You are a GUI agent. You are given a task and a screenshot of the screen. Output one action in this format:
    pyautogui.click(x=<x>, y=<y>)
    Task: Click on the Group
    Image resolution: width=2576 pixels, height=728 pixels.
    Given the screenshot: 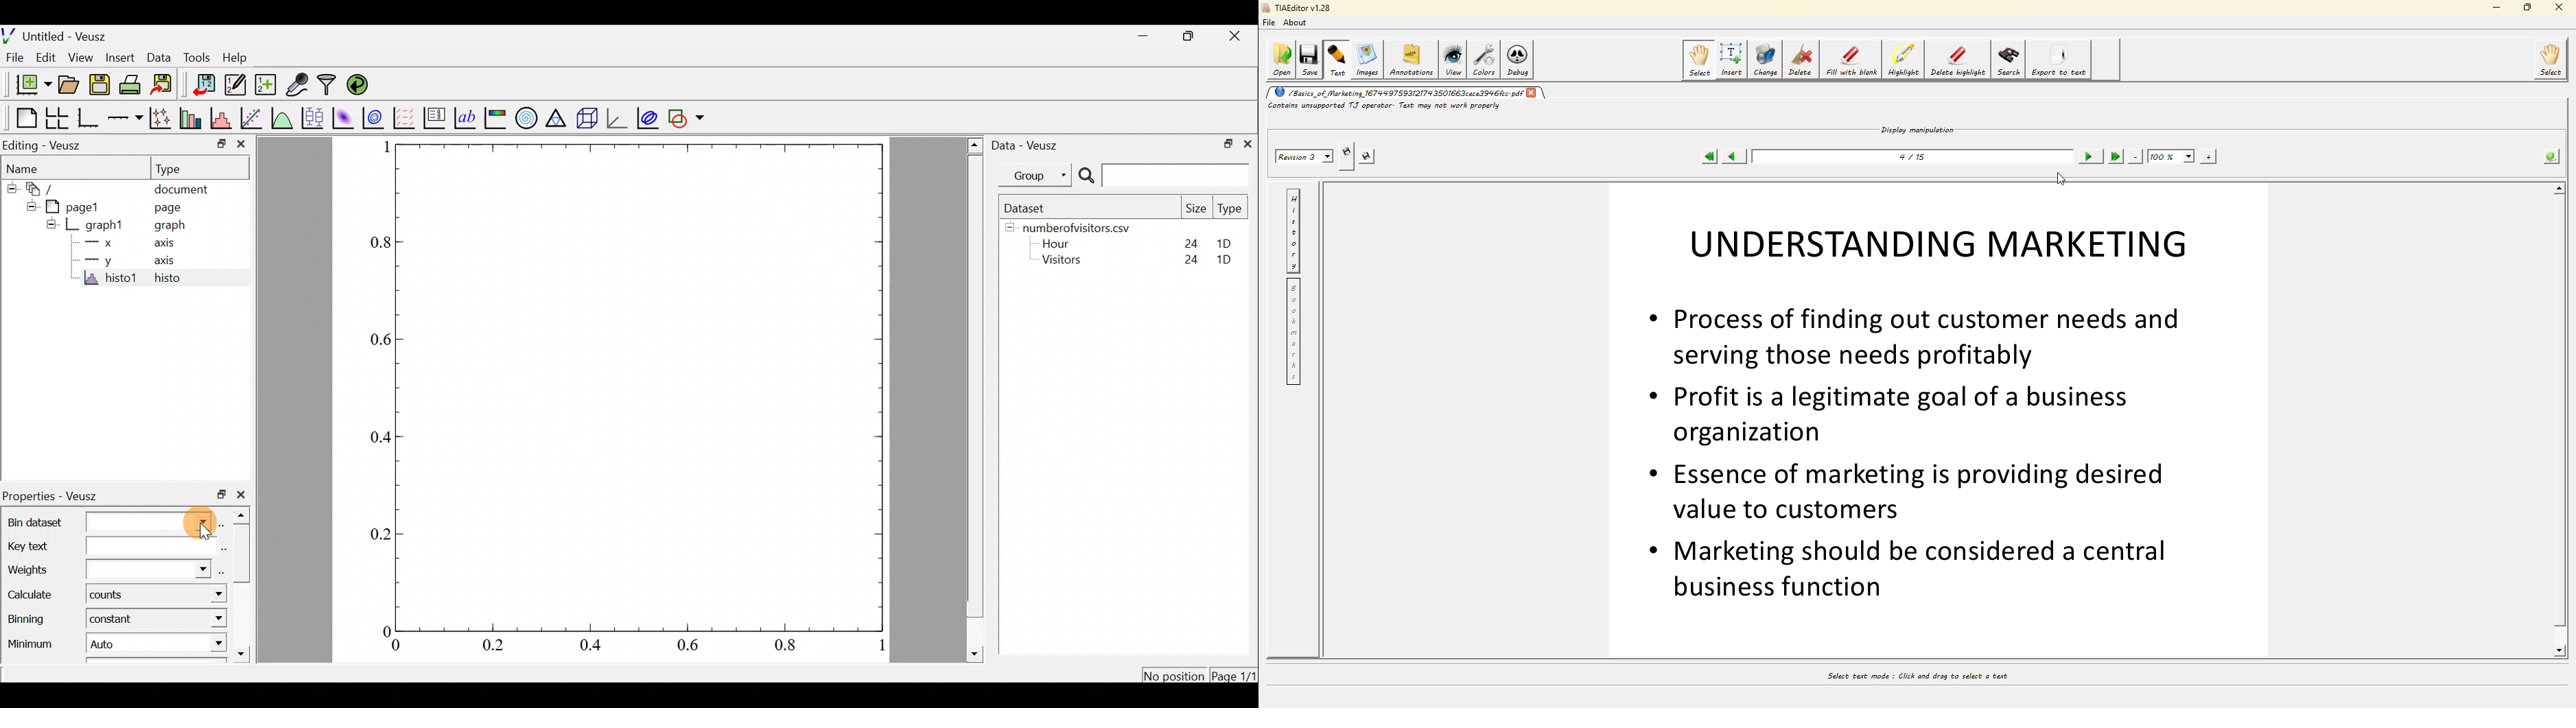 What is the action you would take?
    pyautogui.click(x=1036, y=177)
    